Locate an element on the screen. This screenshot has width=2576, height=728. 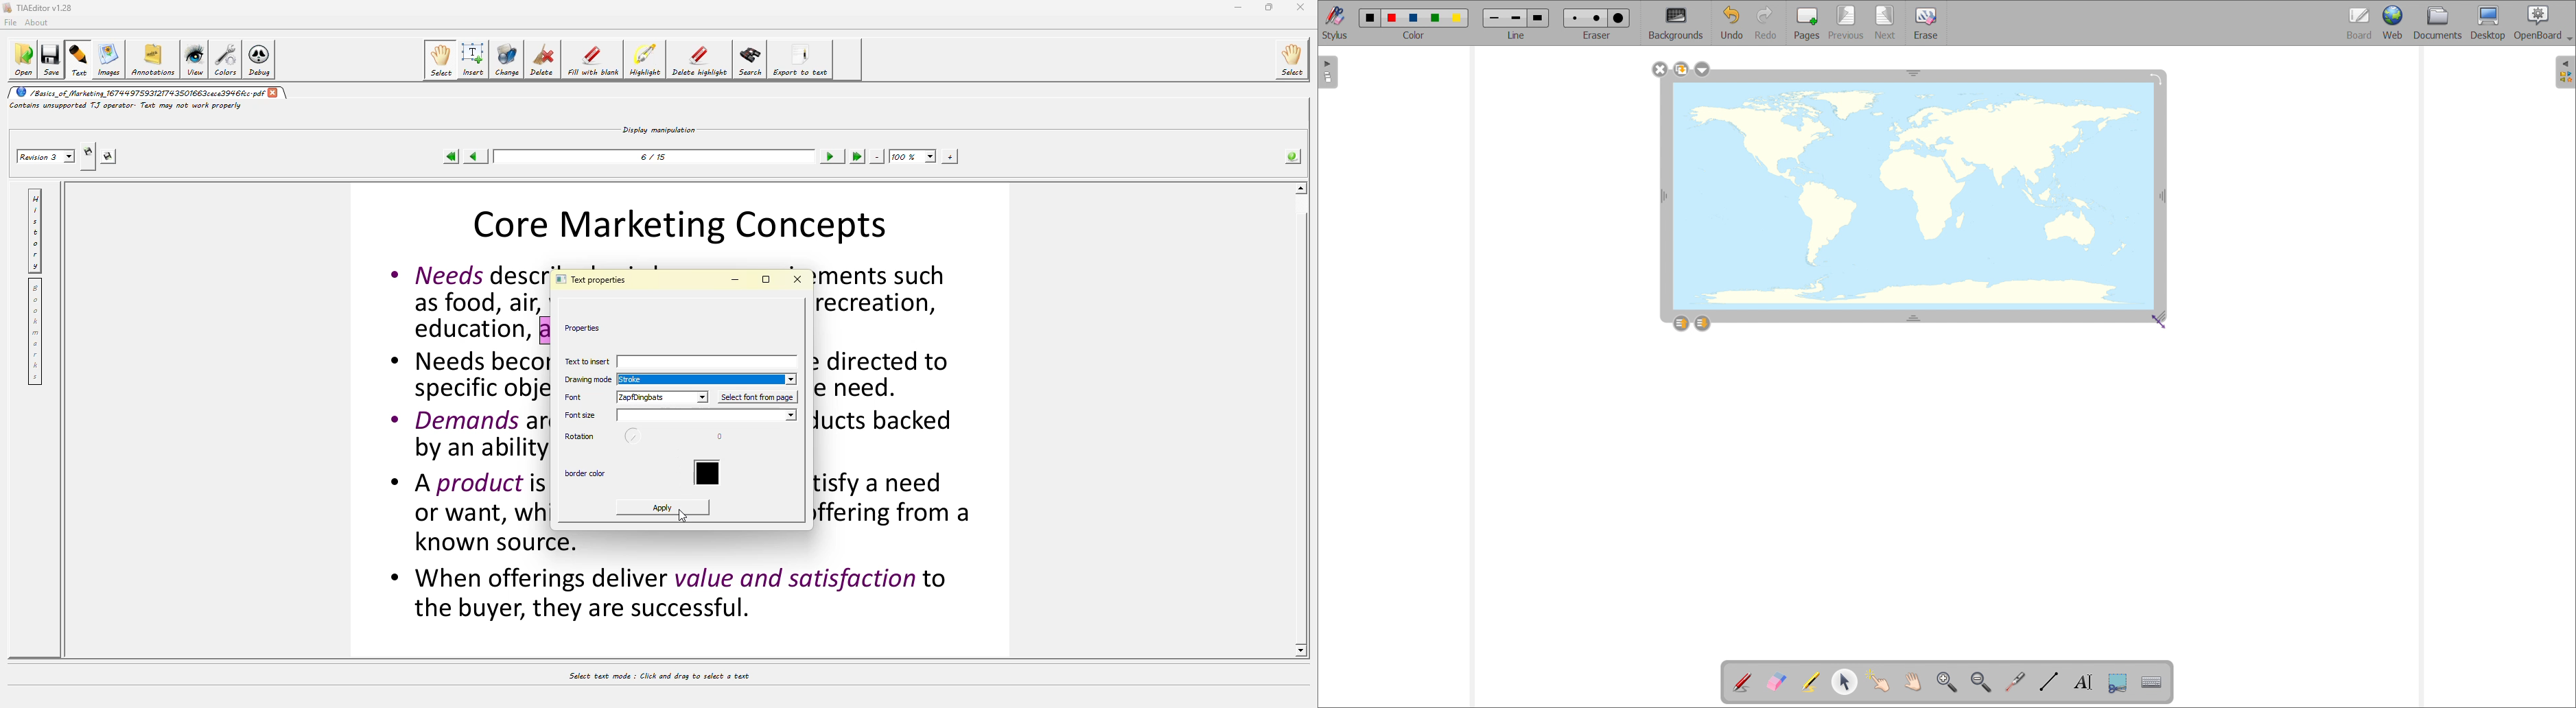
zoom in is located at coordinates (1948, 683).